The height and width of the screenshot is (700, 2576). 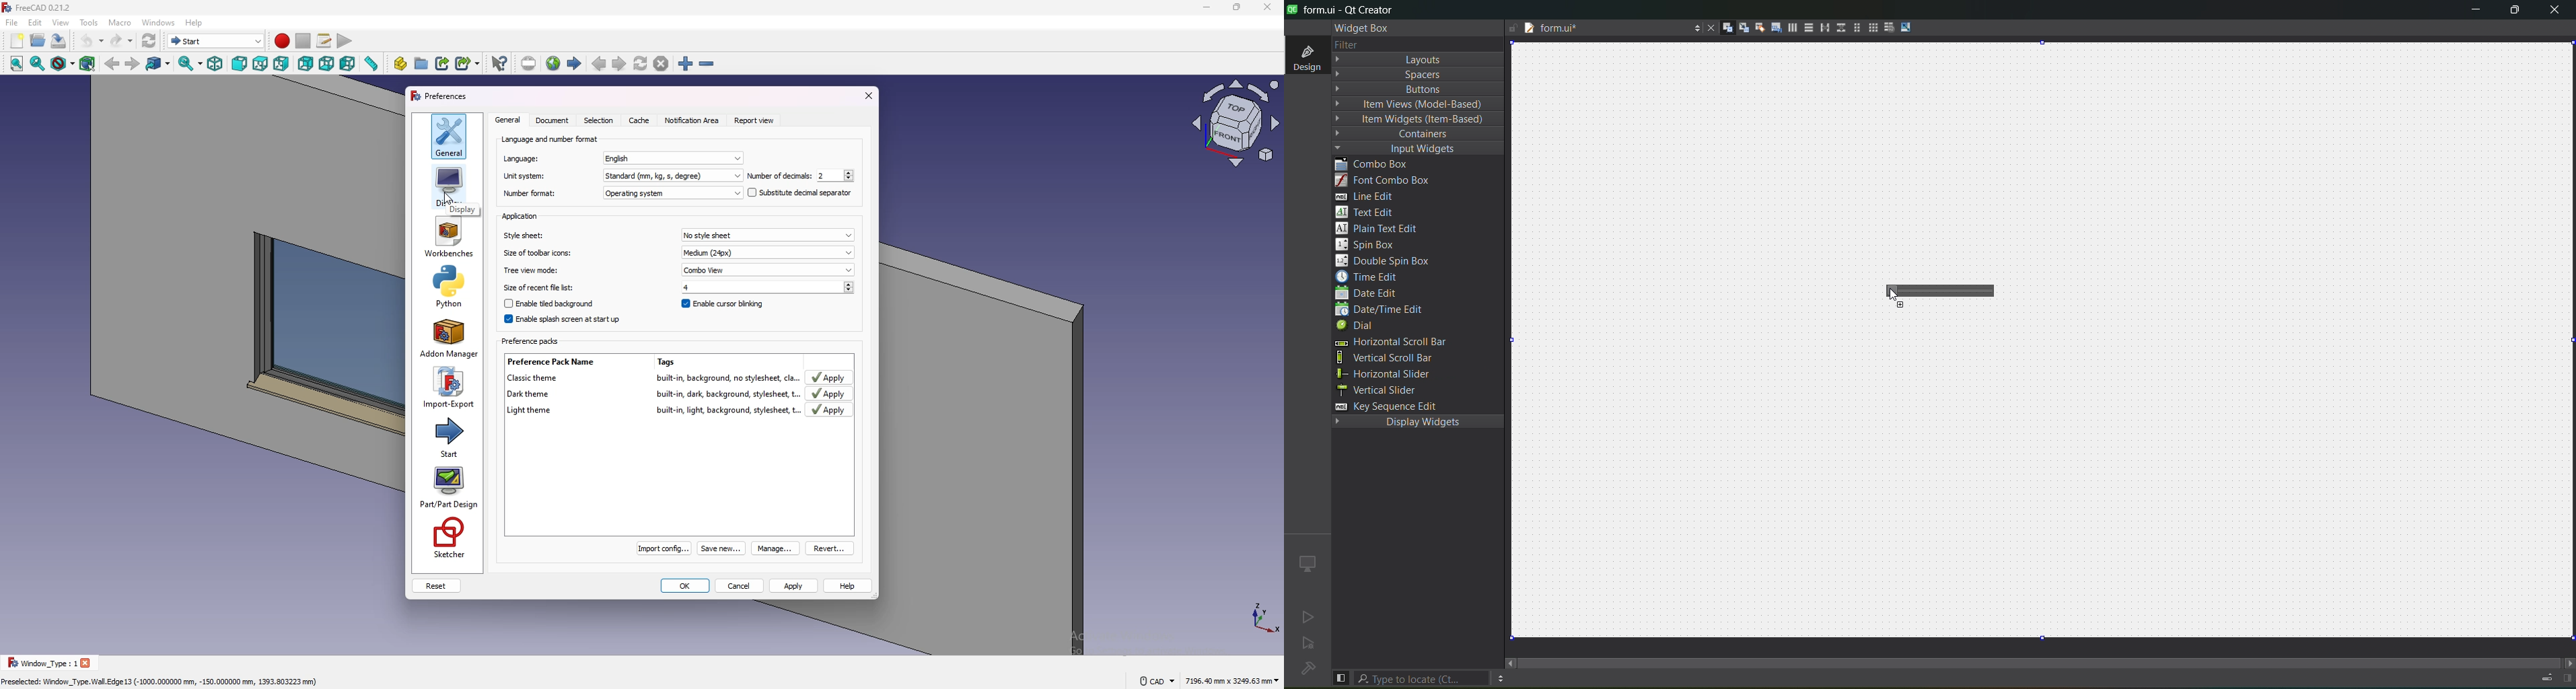 What do you see at coordinates (1415, 425) in the screenshot?
I see `display widgets` at bounding box center [1415, 425].